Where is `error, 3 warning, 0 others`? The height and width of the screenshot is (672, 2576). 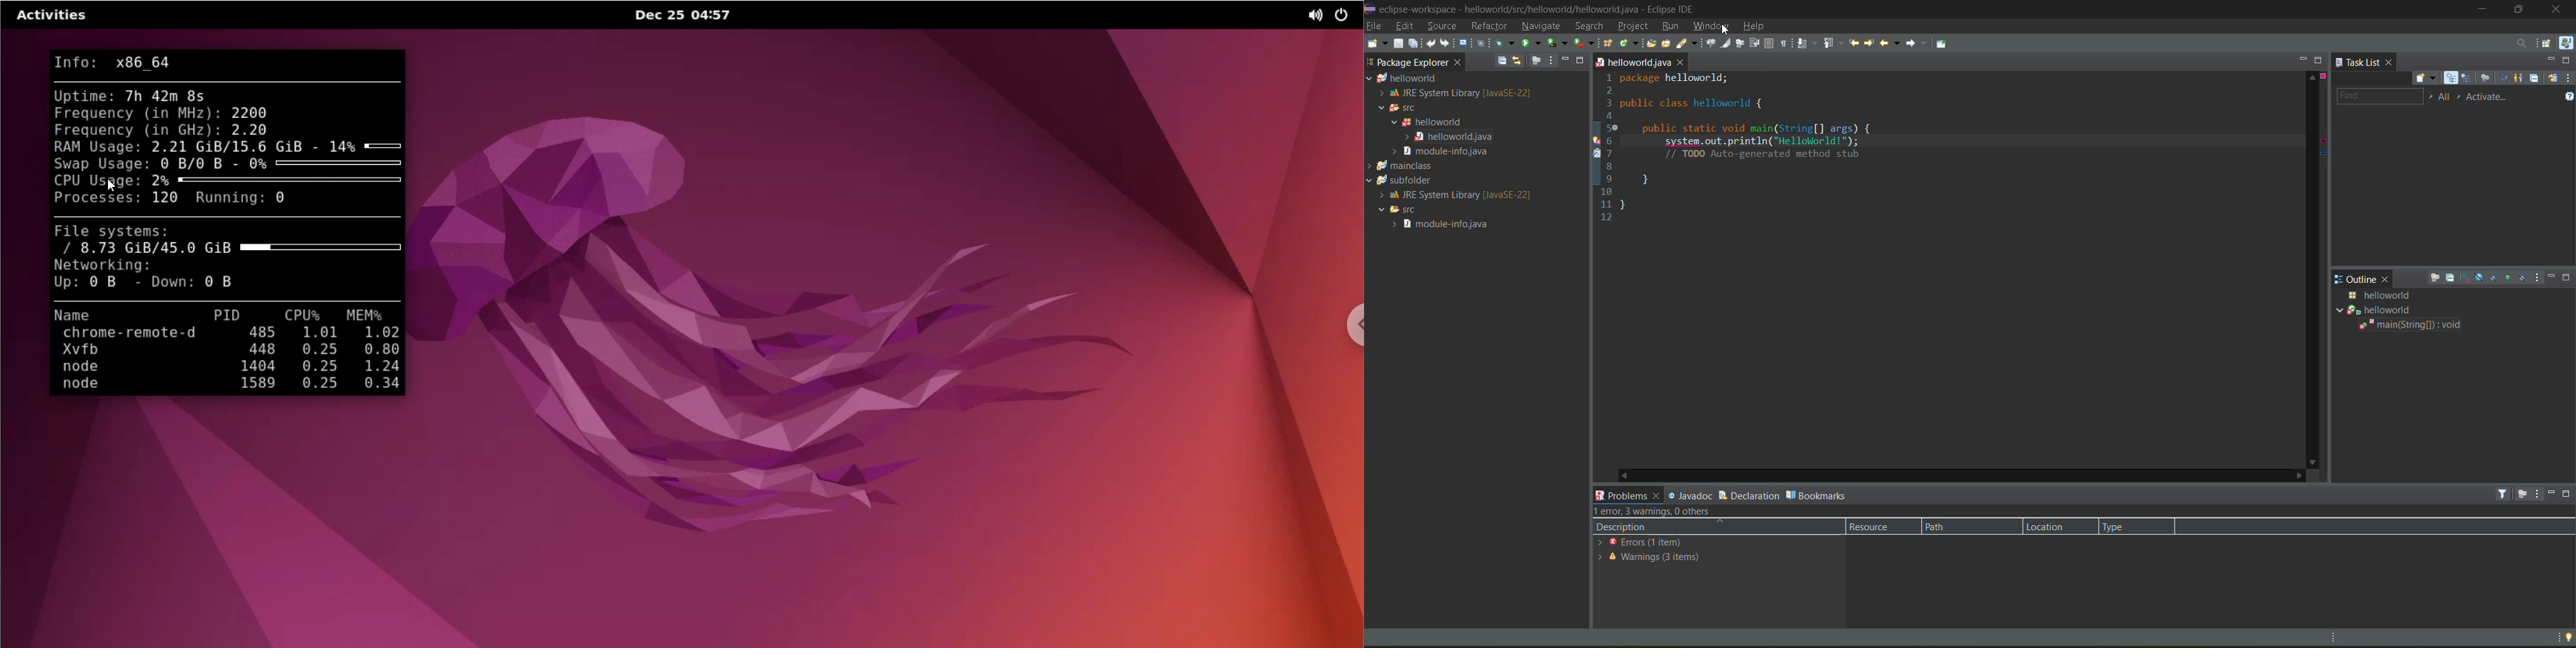
error, 3 warning, 0 others is located at coordinates (1696, 513).